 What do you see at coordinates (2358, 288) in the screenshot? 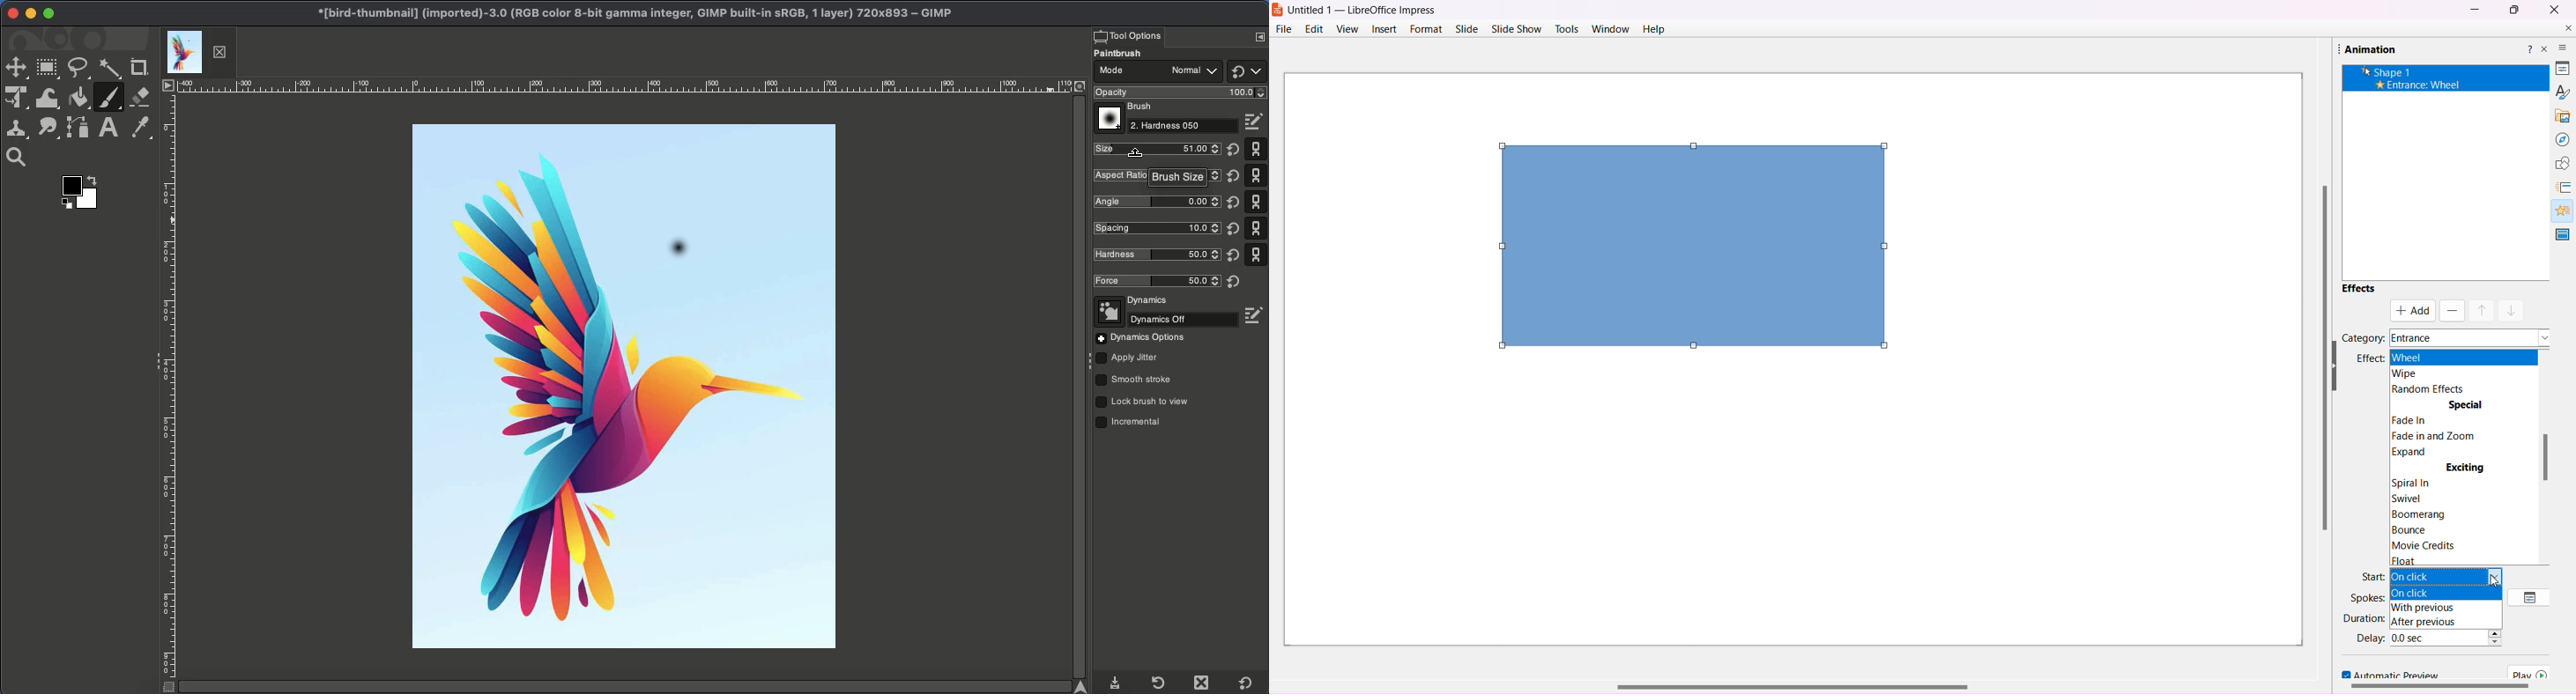
I see `Effects` at bounding box center [2358, 288].